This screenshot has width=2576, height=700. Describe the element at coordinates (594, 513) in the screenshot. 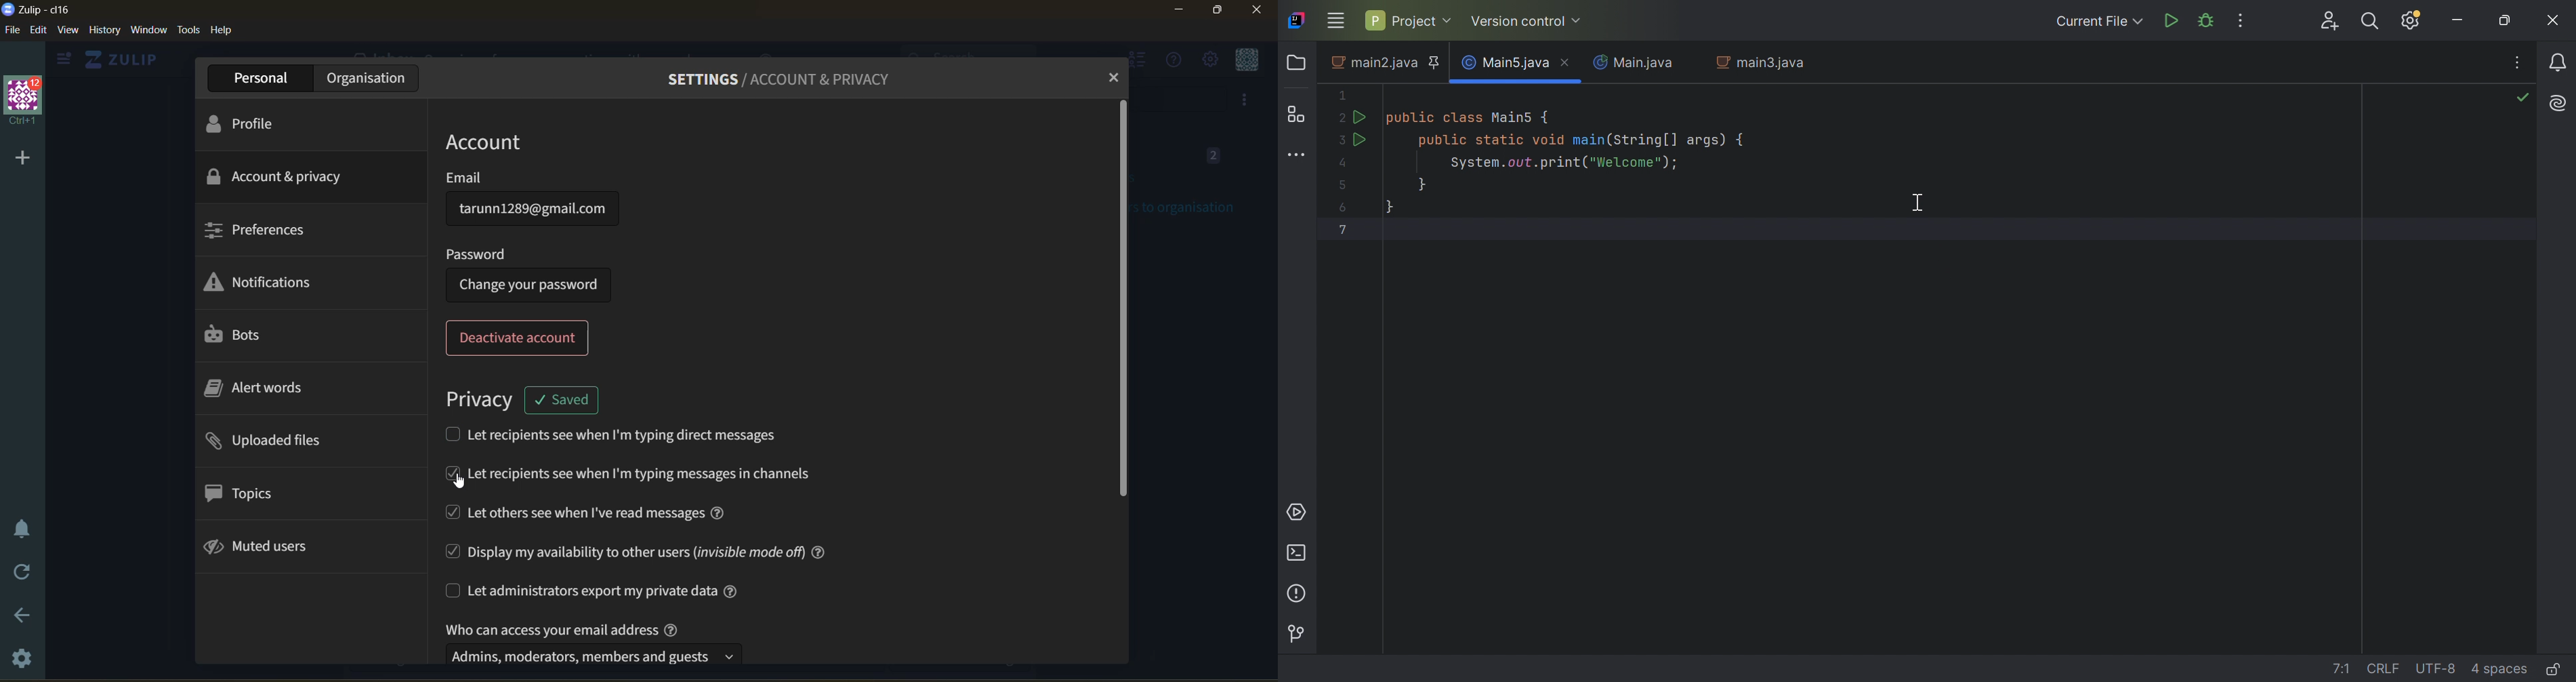

I see `let others see when i've read messages` at that location.